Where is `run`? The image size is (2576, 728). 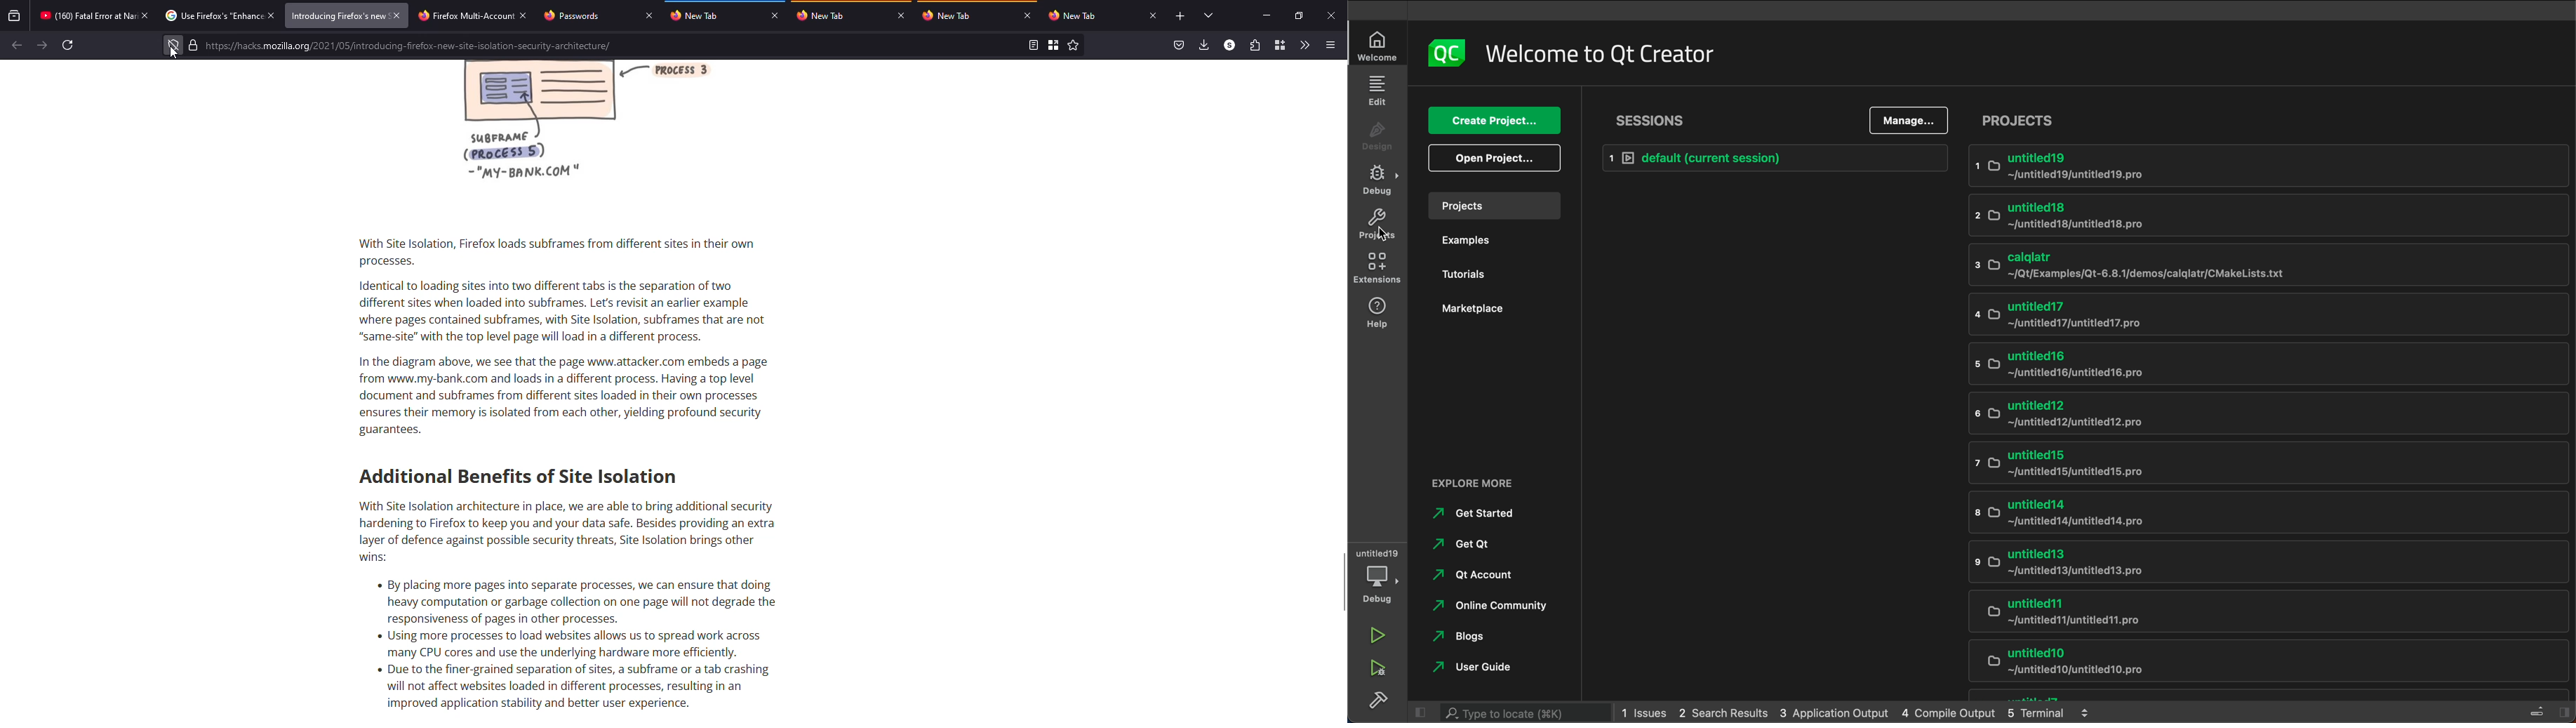 run is located at coordinates (1380, 636).